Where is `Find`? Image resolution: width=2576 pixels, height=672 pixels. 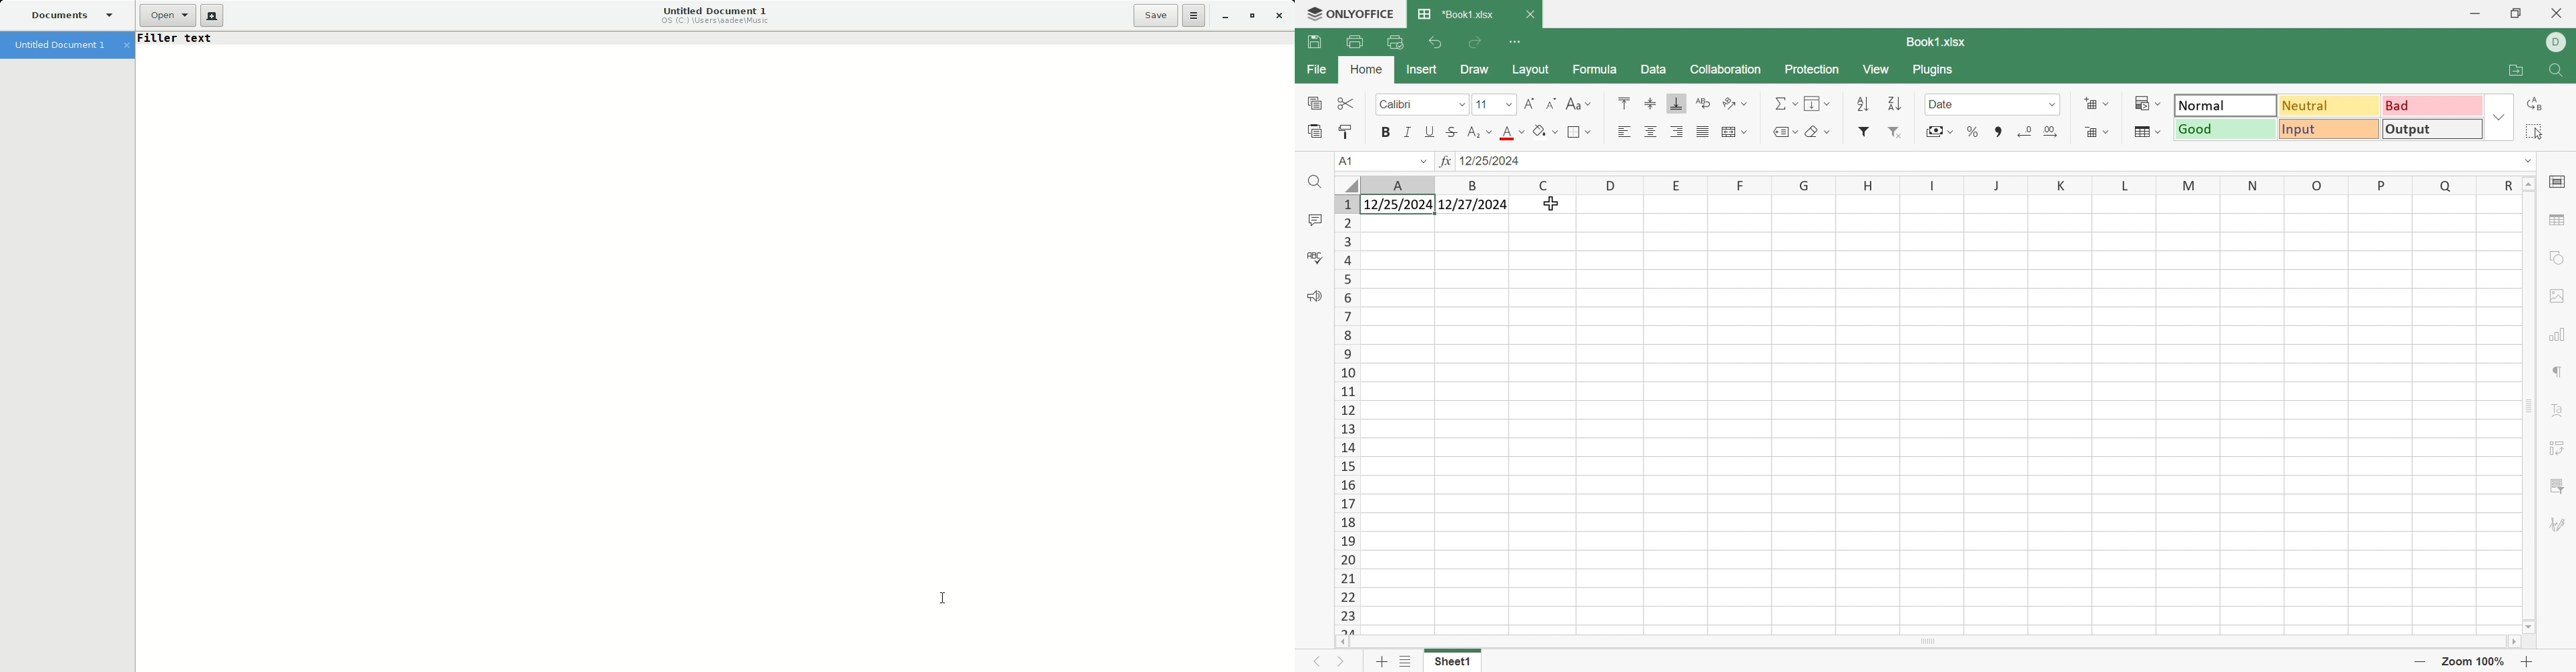
Find is located at coordinates (1315, 182).